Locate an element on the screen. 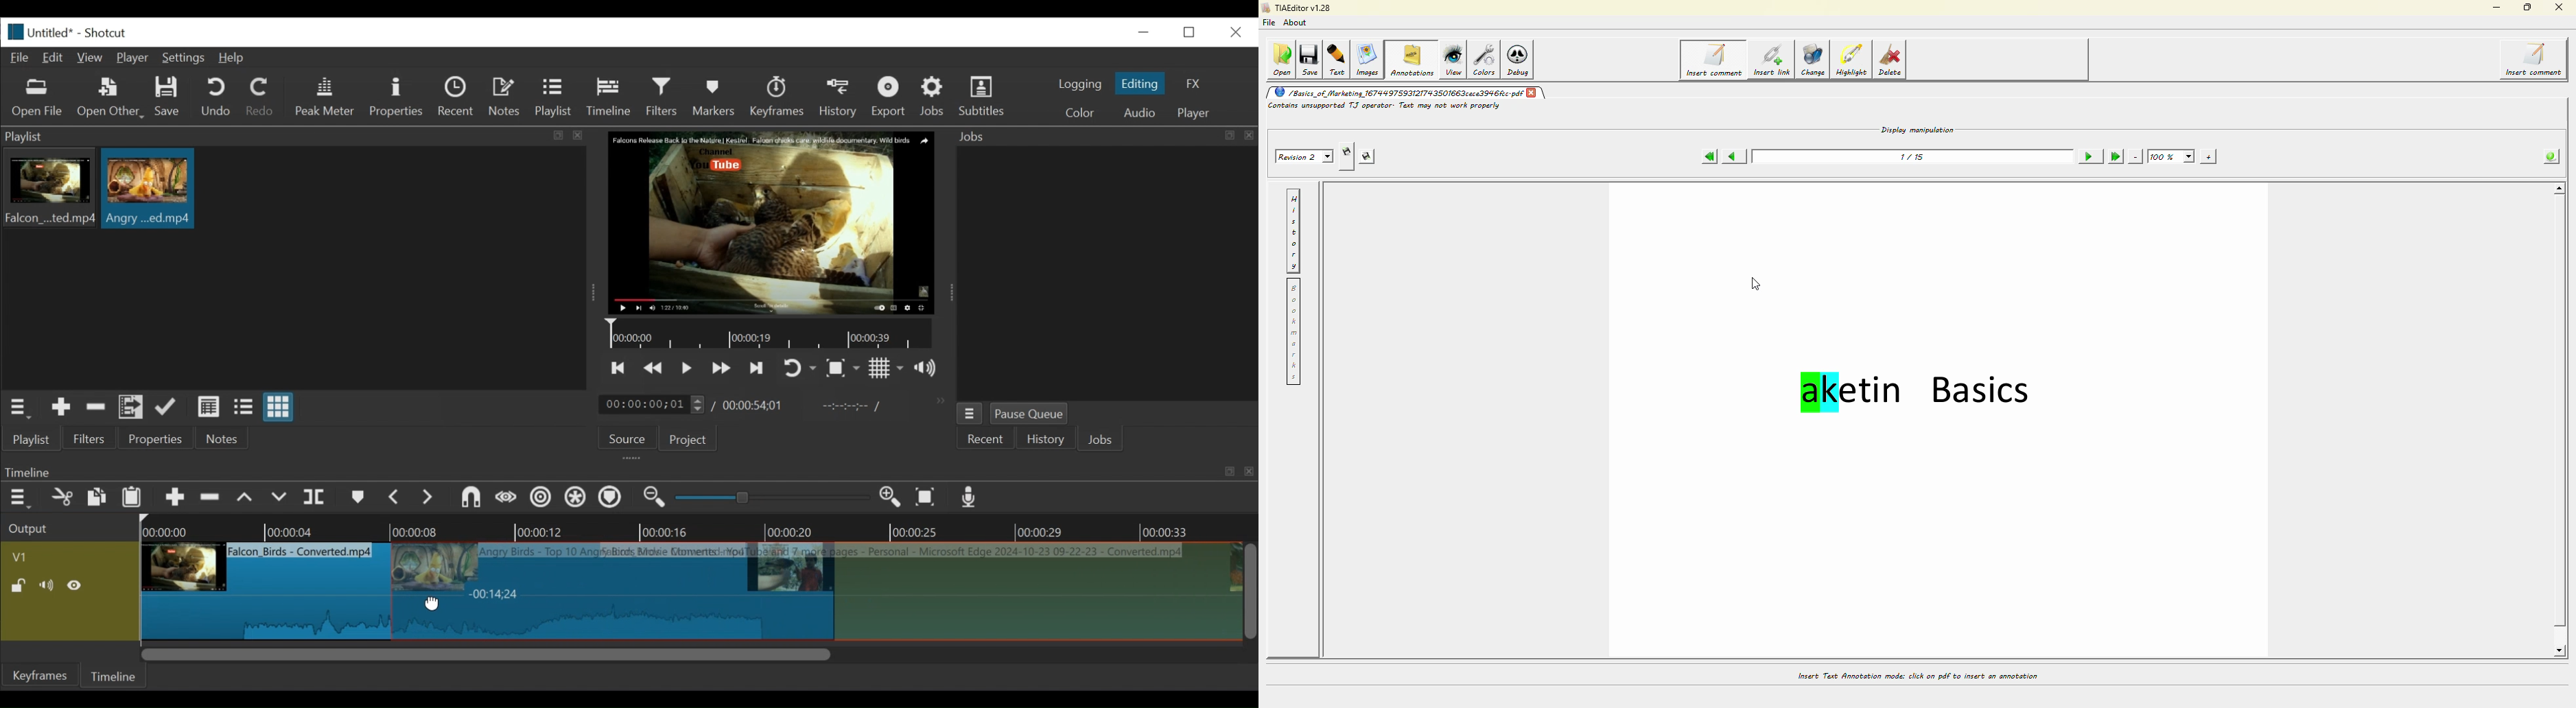 This screenshot has width=2576, height=728. jobs menu is located at coordinates (970, 412).